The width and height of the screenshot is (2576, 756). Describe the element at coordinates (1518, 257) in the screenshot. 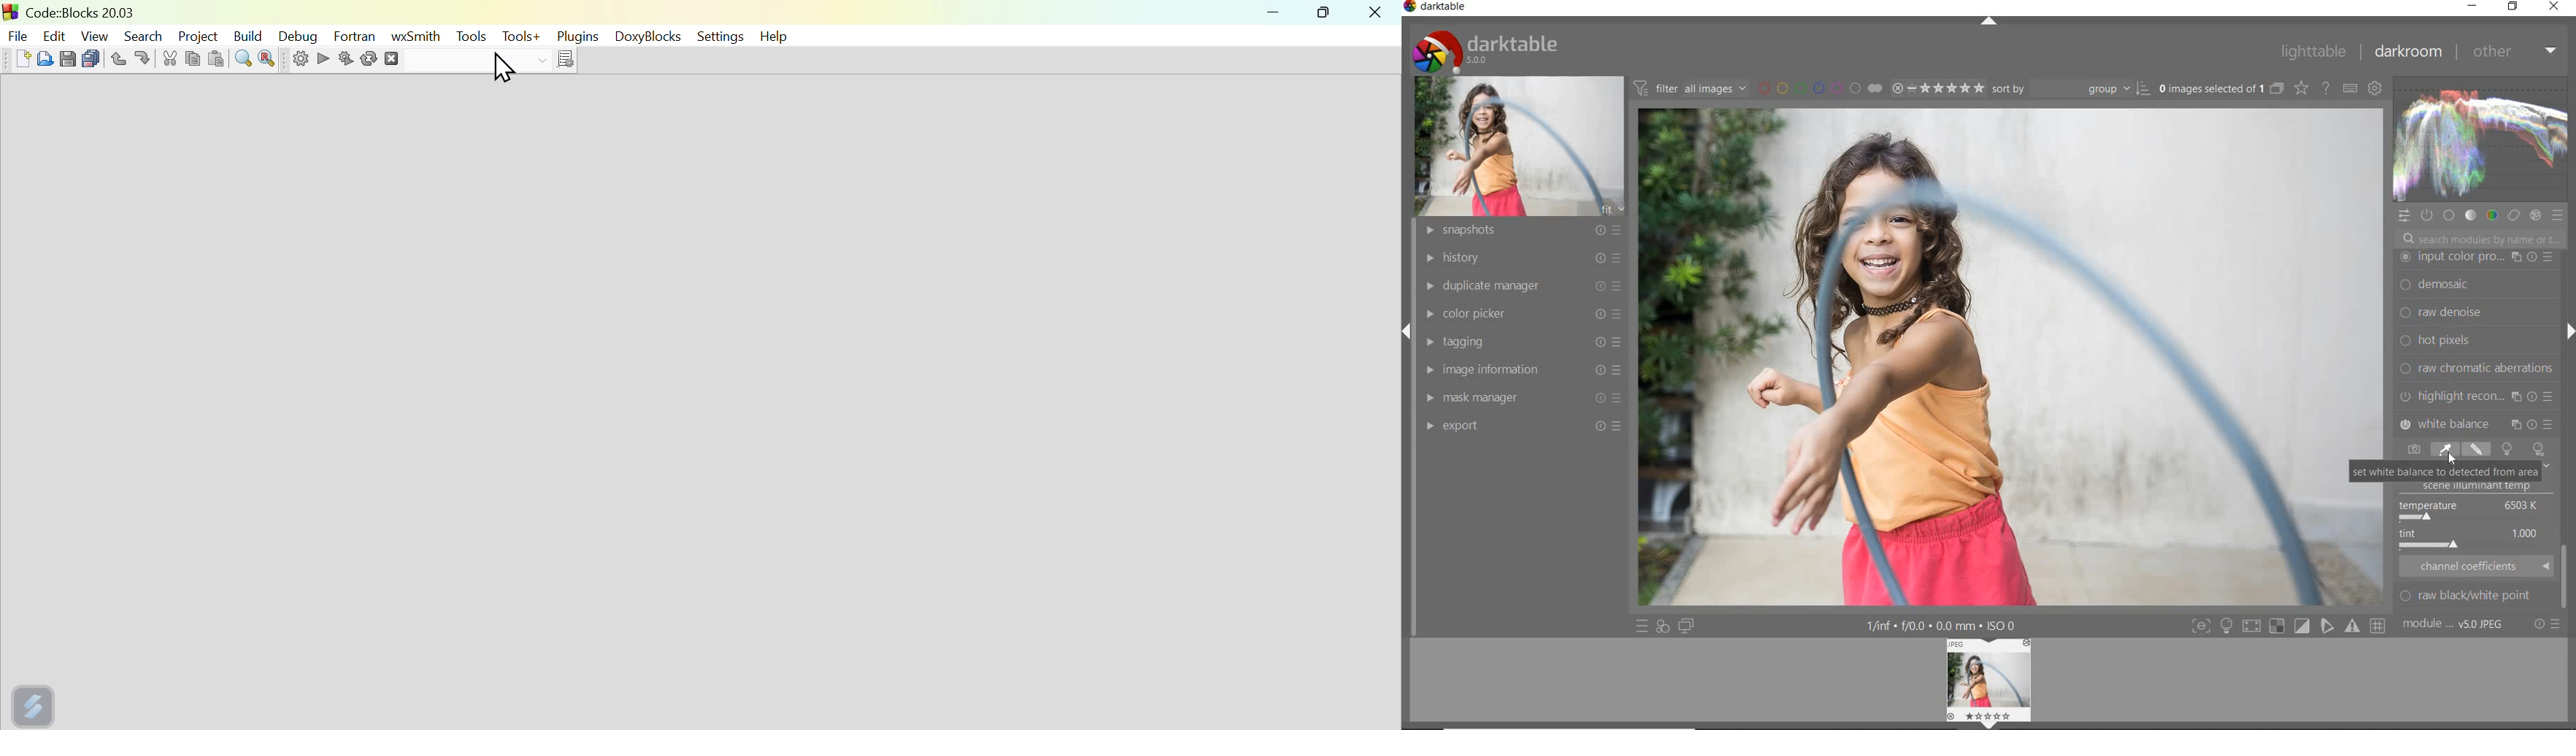

I see `history` at that location.